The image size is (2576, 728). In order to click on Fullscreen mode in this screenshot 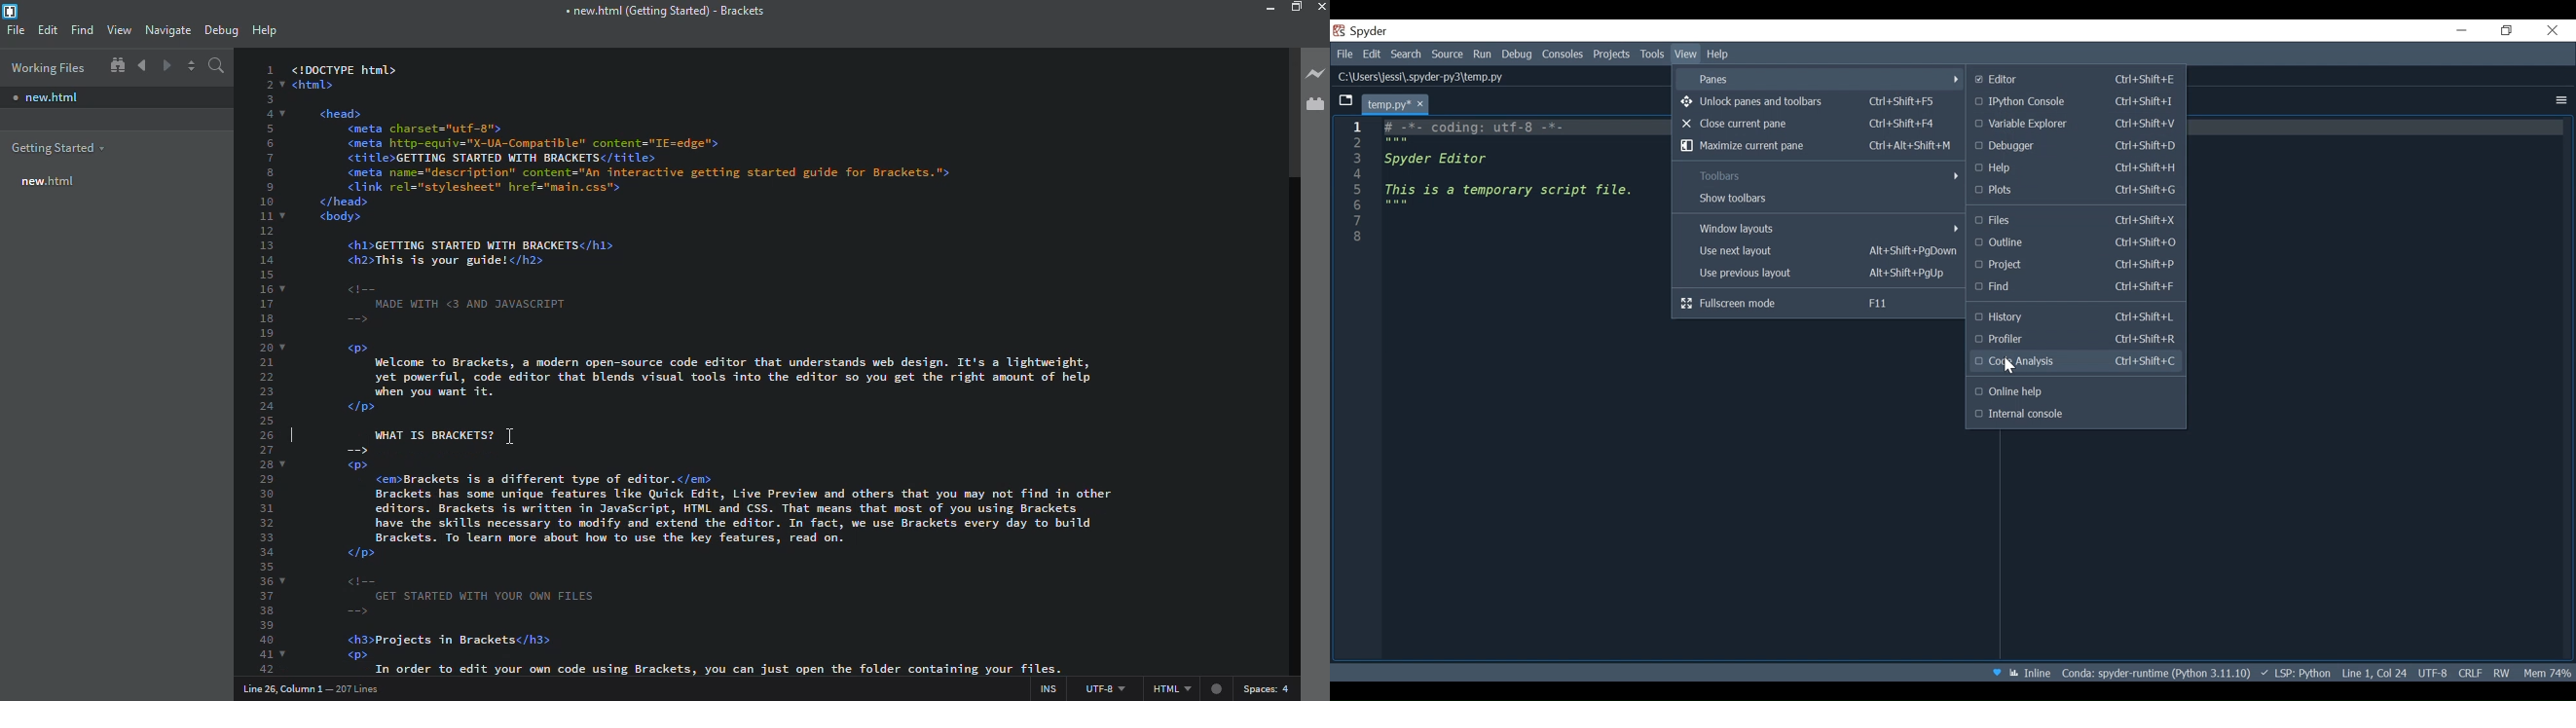, I will do `click(1821, 302)`.